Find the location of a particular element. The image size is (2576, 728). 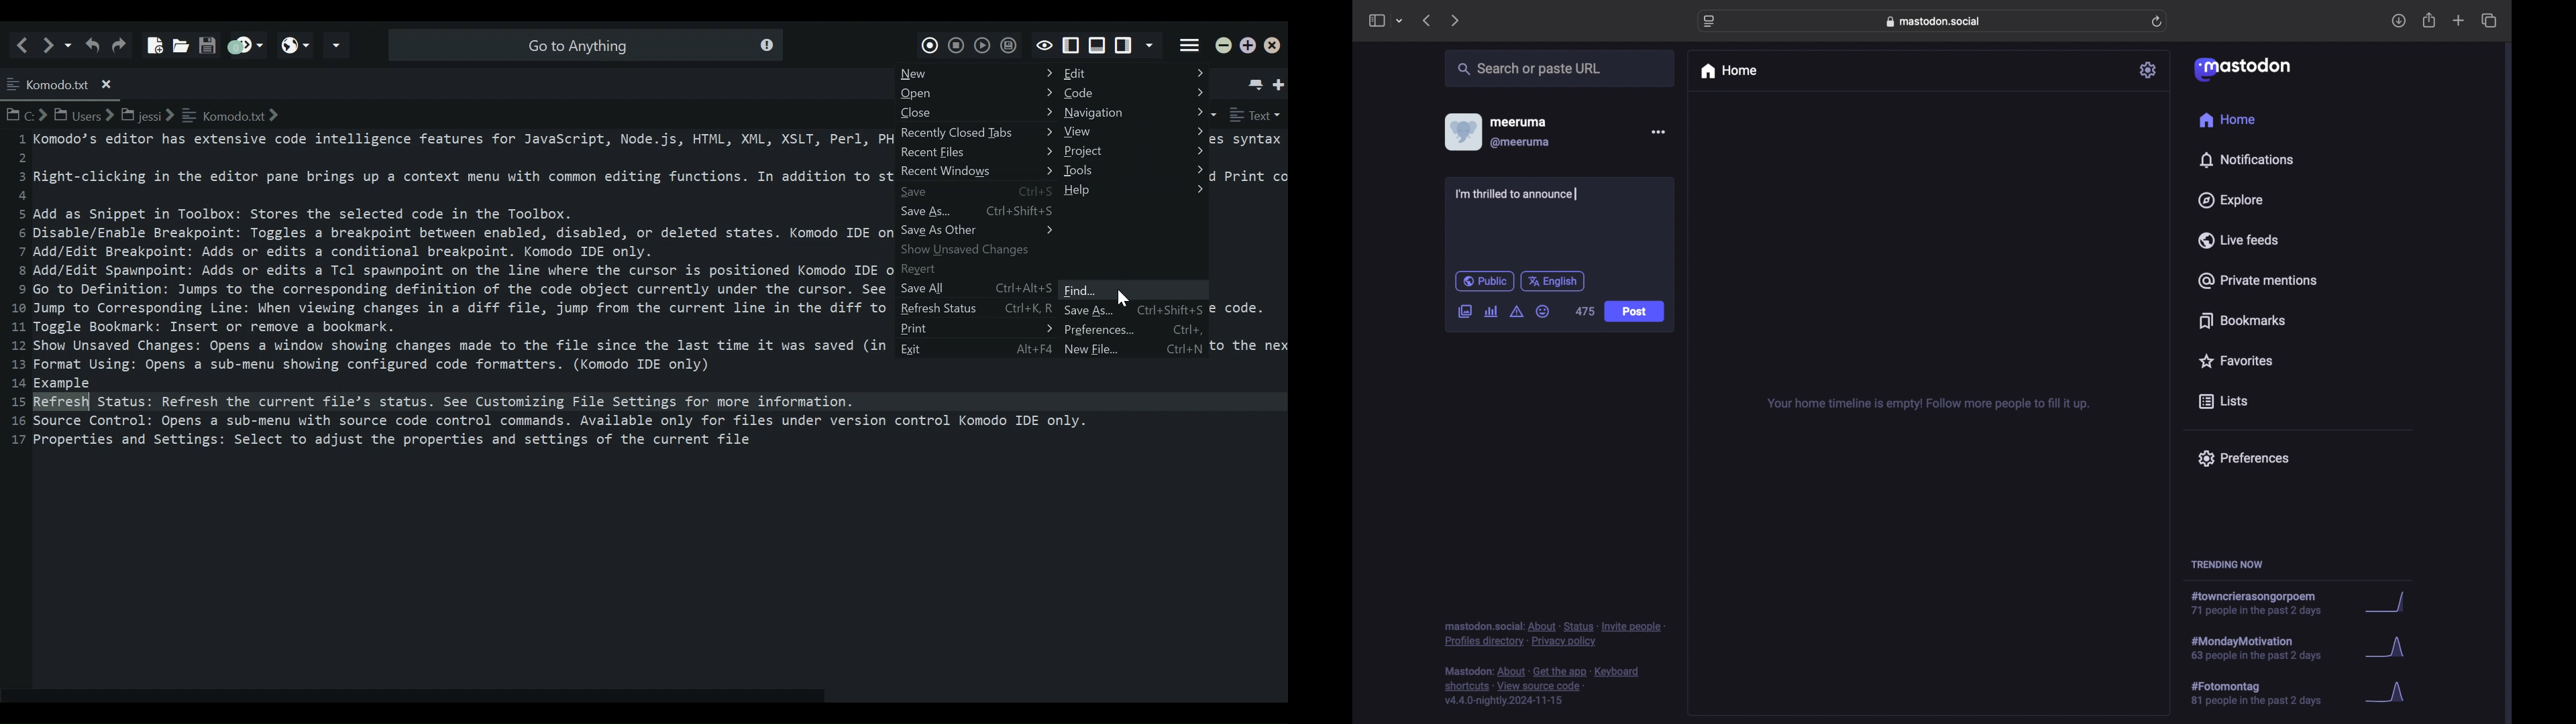

Undo is located at coordinates (92, 44).